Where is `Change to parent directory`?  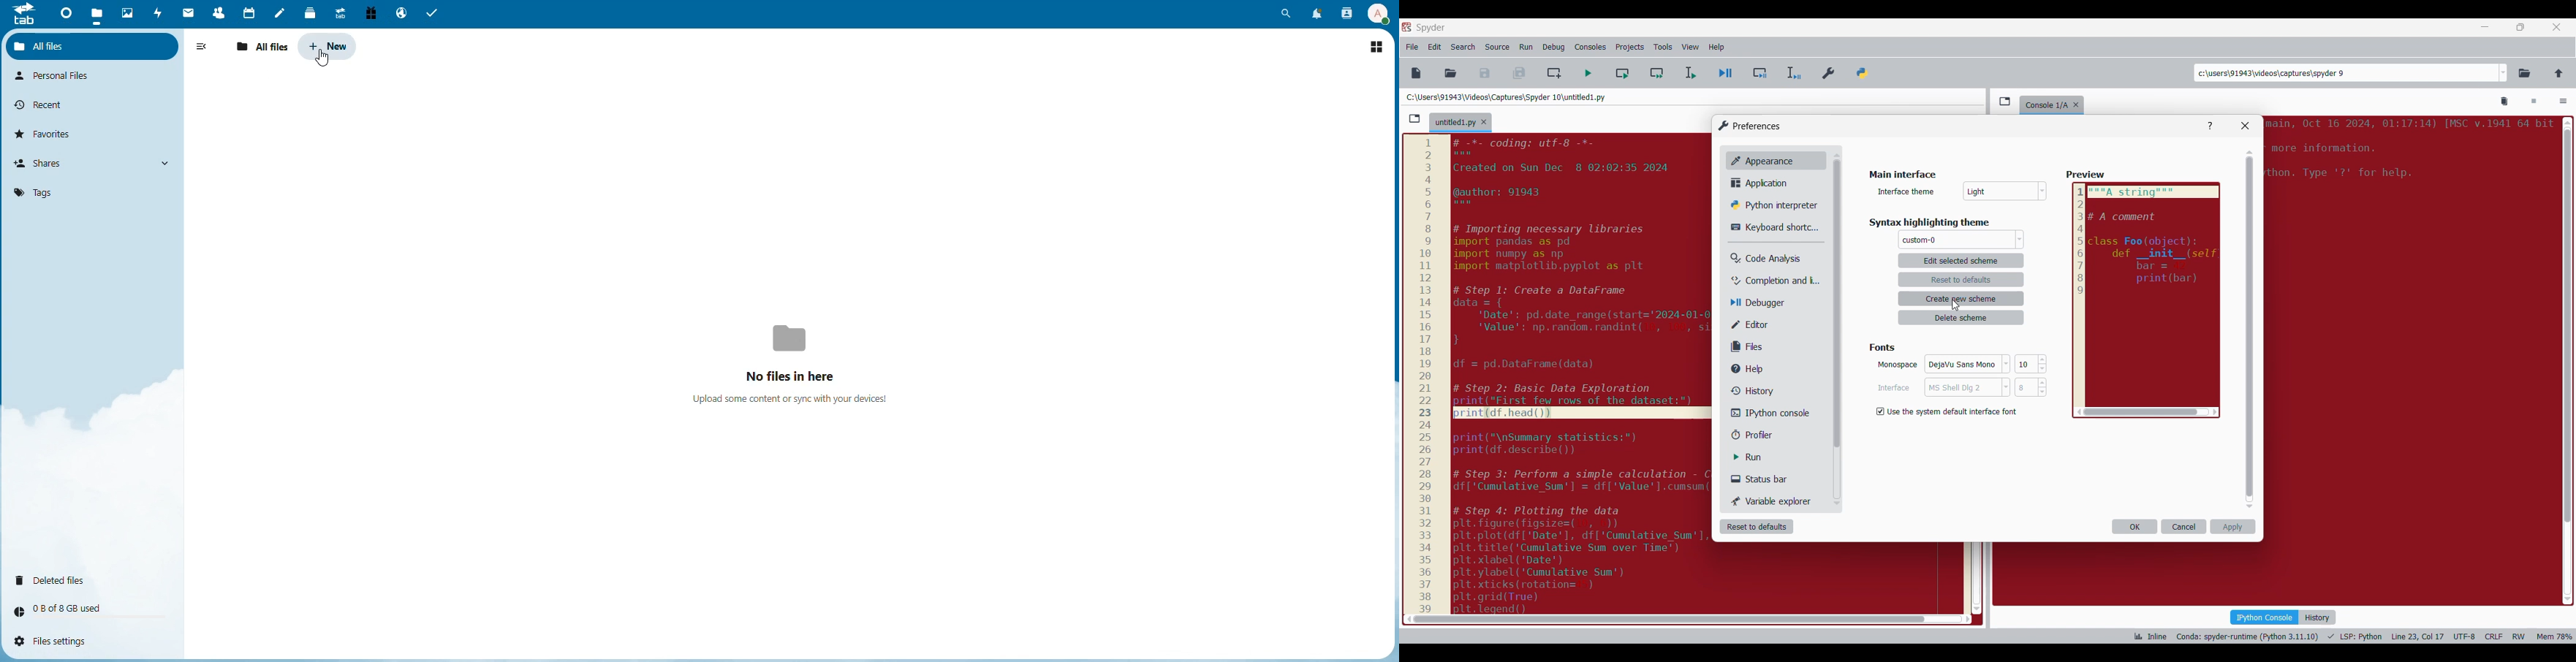
Change to parent directory is located at coordinates (2559, 73).